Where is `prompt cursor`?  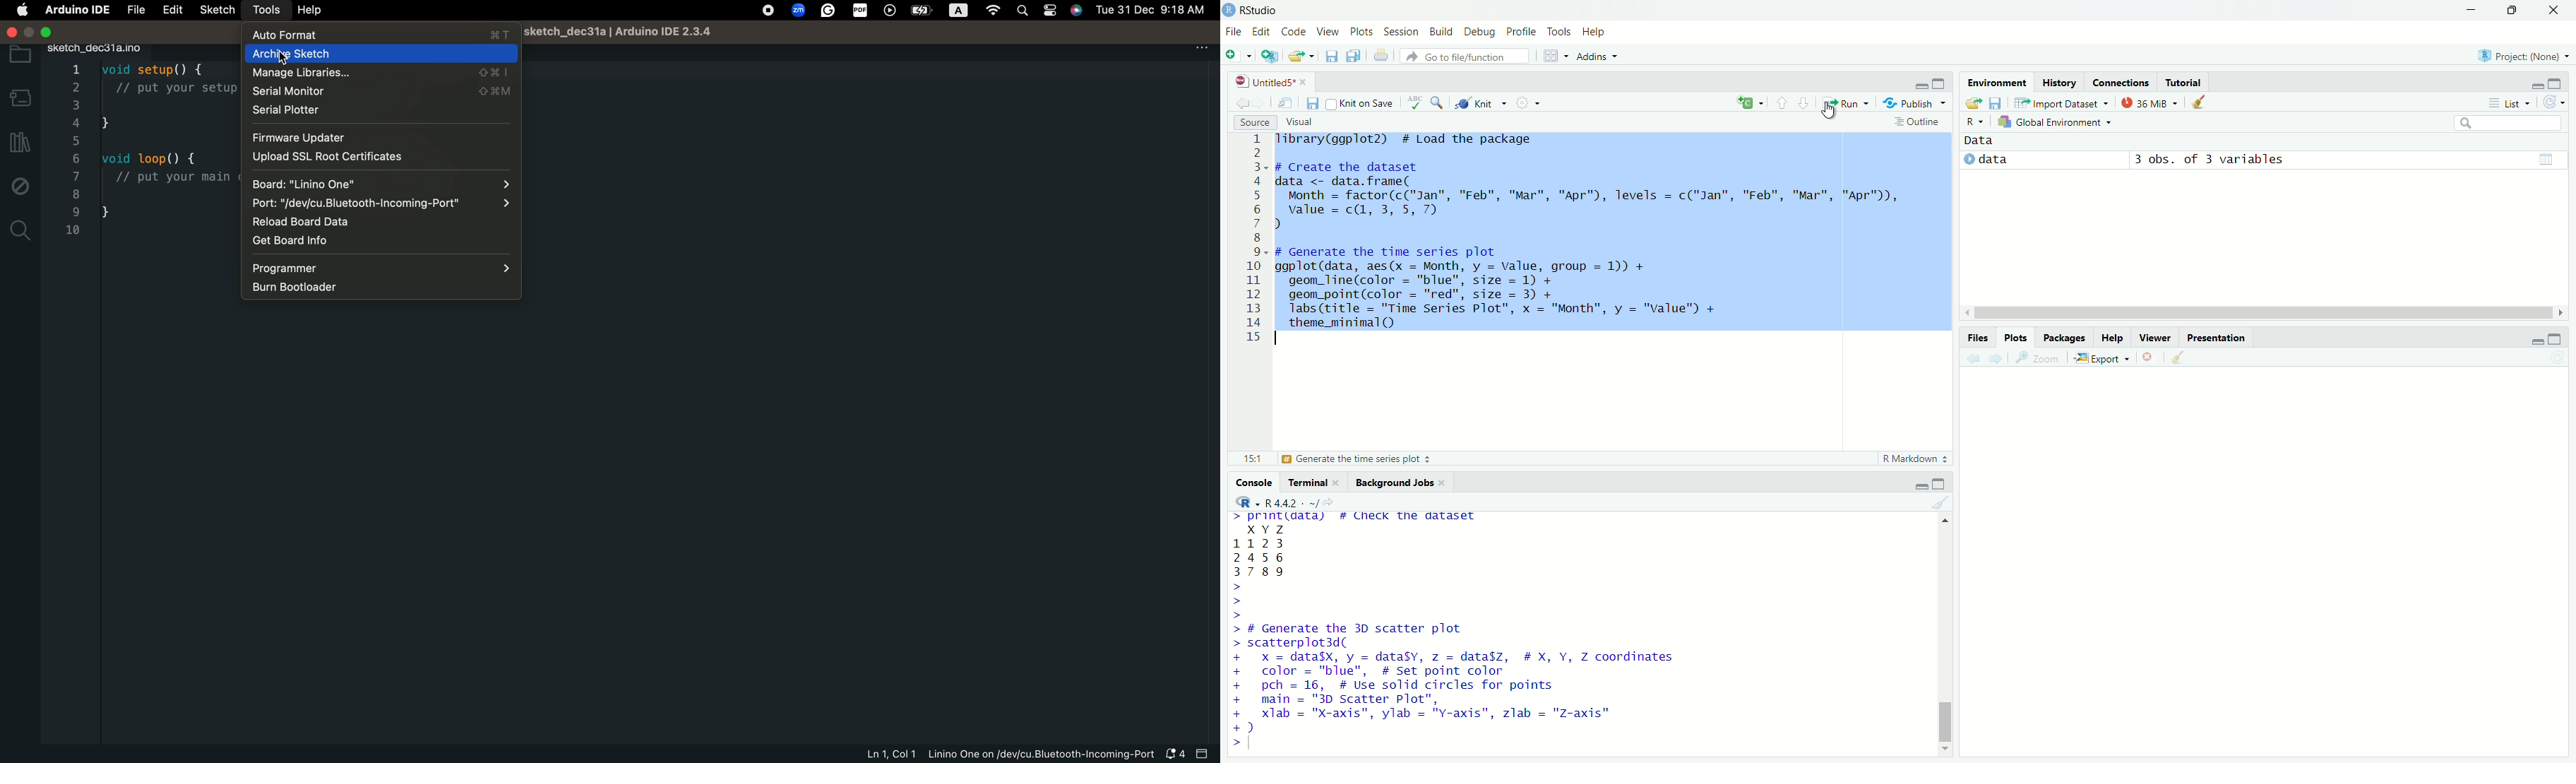 prompt cursor is located at coordinates (1229, 743).